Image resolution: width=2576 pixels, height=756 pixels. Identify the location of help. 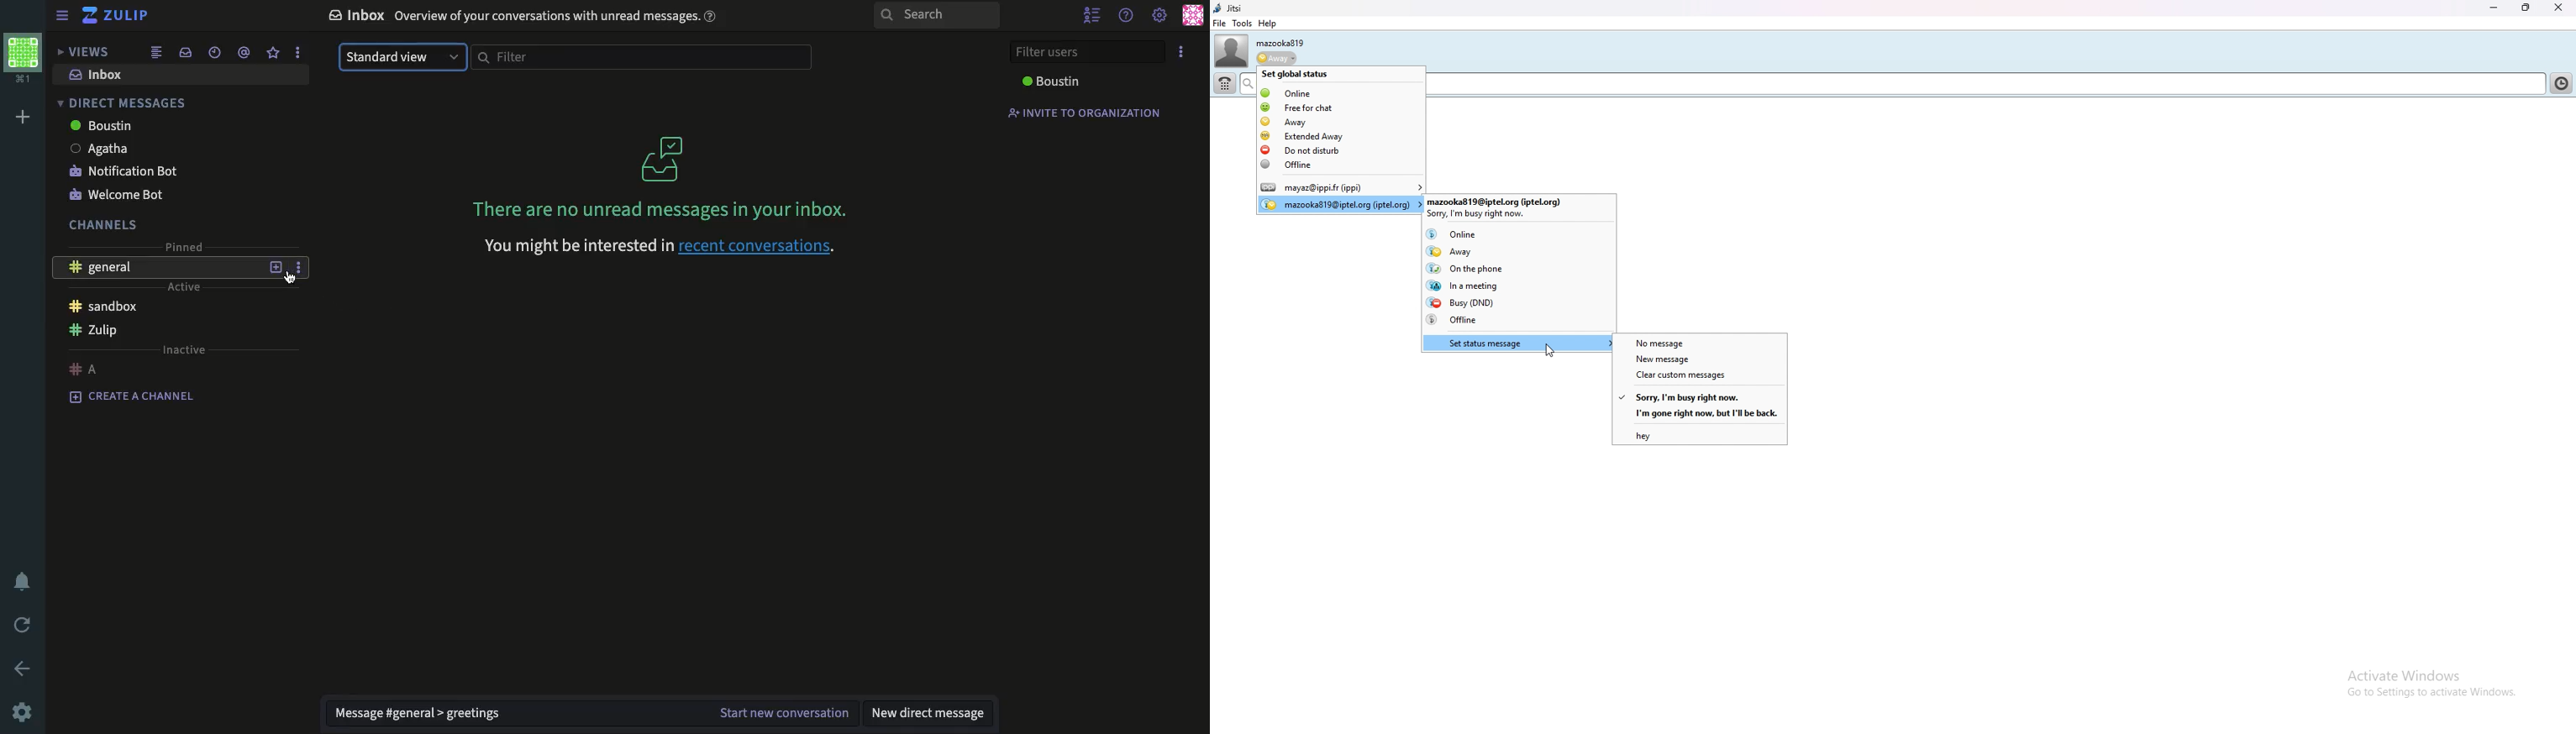
(1126, 15).